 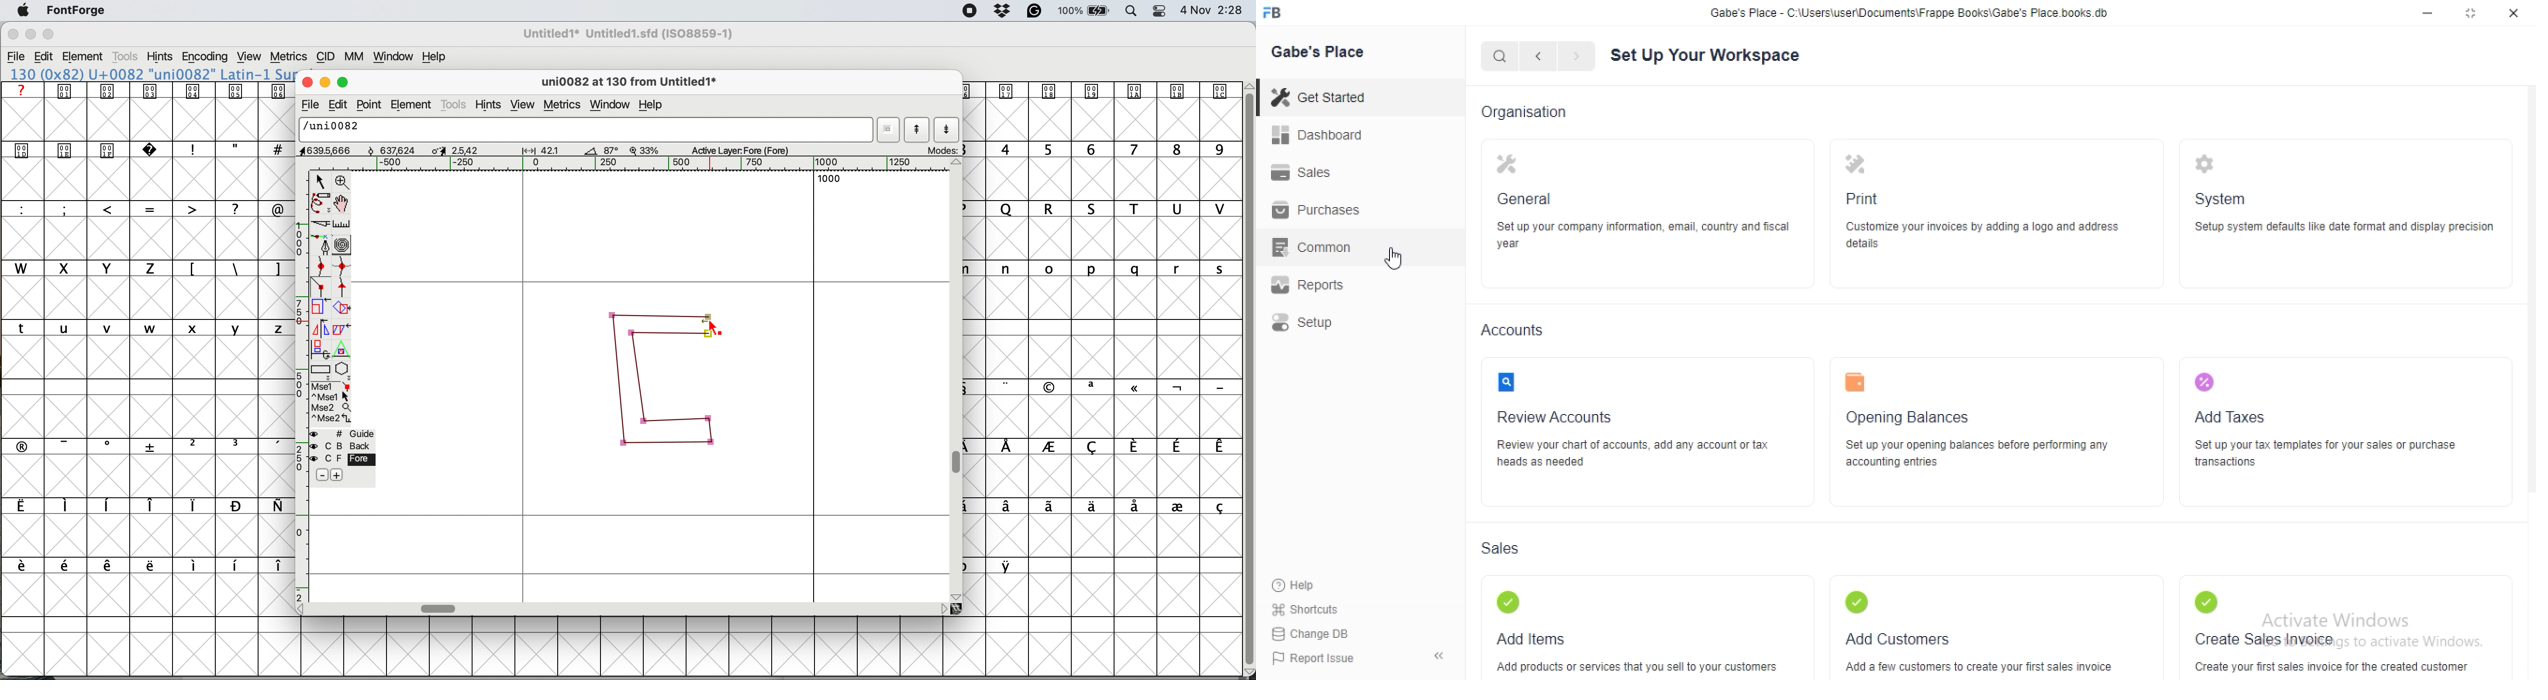 I want to click on Create your first sales invoice for he created customer, so click(x=2334, y=664).